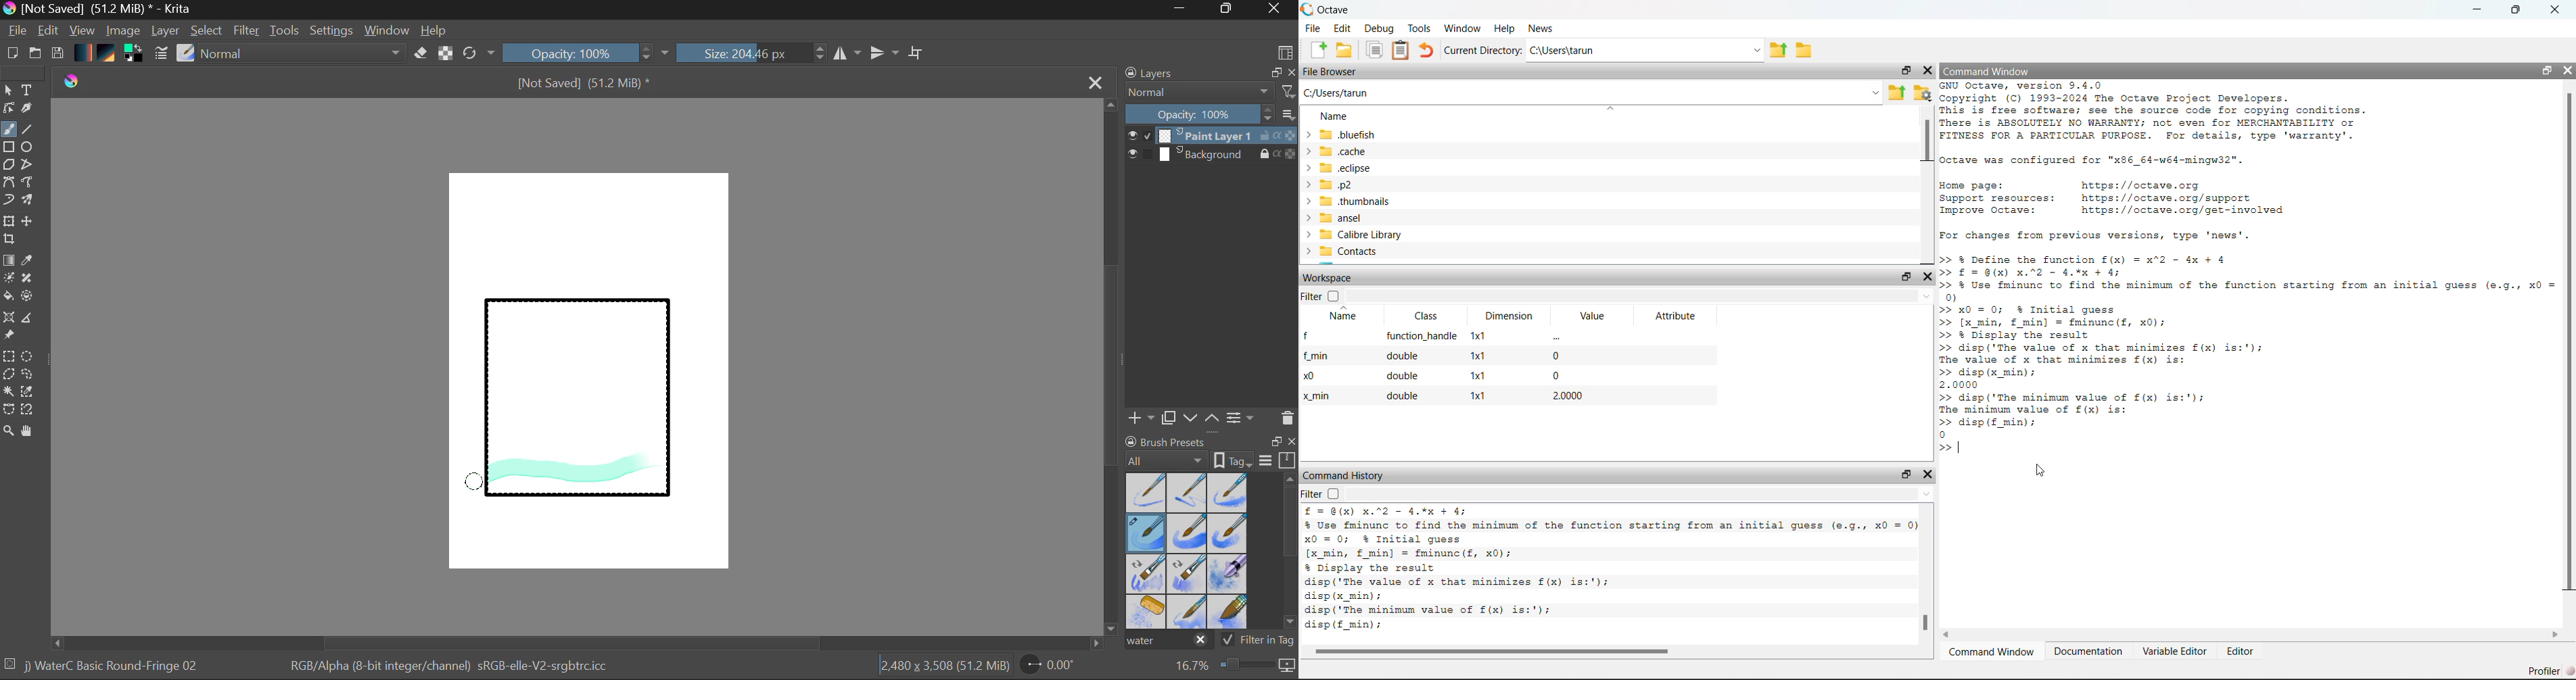  What do you see at coordinates (2166, 162) in the screenshot?
I see `GNU Octave, version 9.4.0

Copyright (C) 1993-2024 The Octave Project Developers.

This is free software; see the source code for copying conditions.
There is ABSOLUTELY NO WARRANTY; not even for MERCHANTABILITY or
FITNESS FOR A PARTICULAR PURPOSE. For details, type 'warranty'.
Octave was configured for "x86_64-w64-mingw32".

Home page: https: //octave.org

Support resources: https: //octave.org/support

Improve Octave: https: //octave.org/get-involved

For changes from previous versions, type 'news'.

>> | N` at bounding box center [2166, 162].